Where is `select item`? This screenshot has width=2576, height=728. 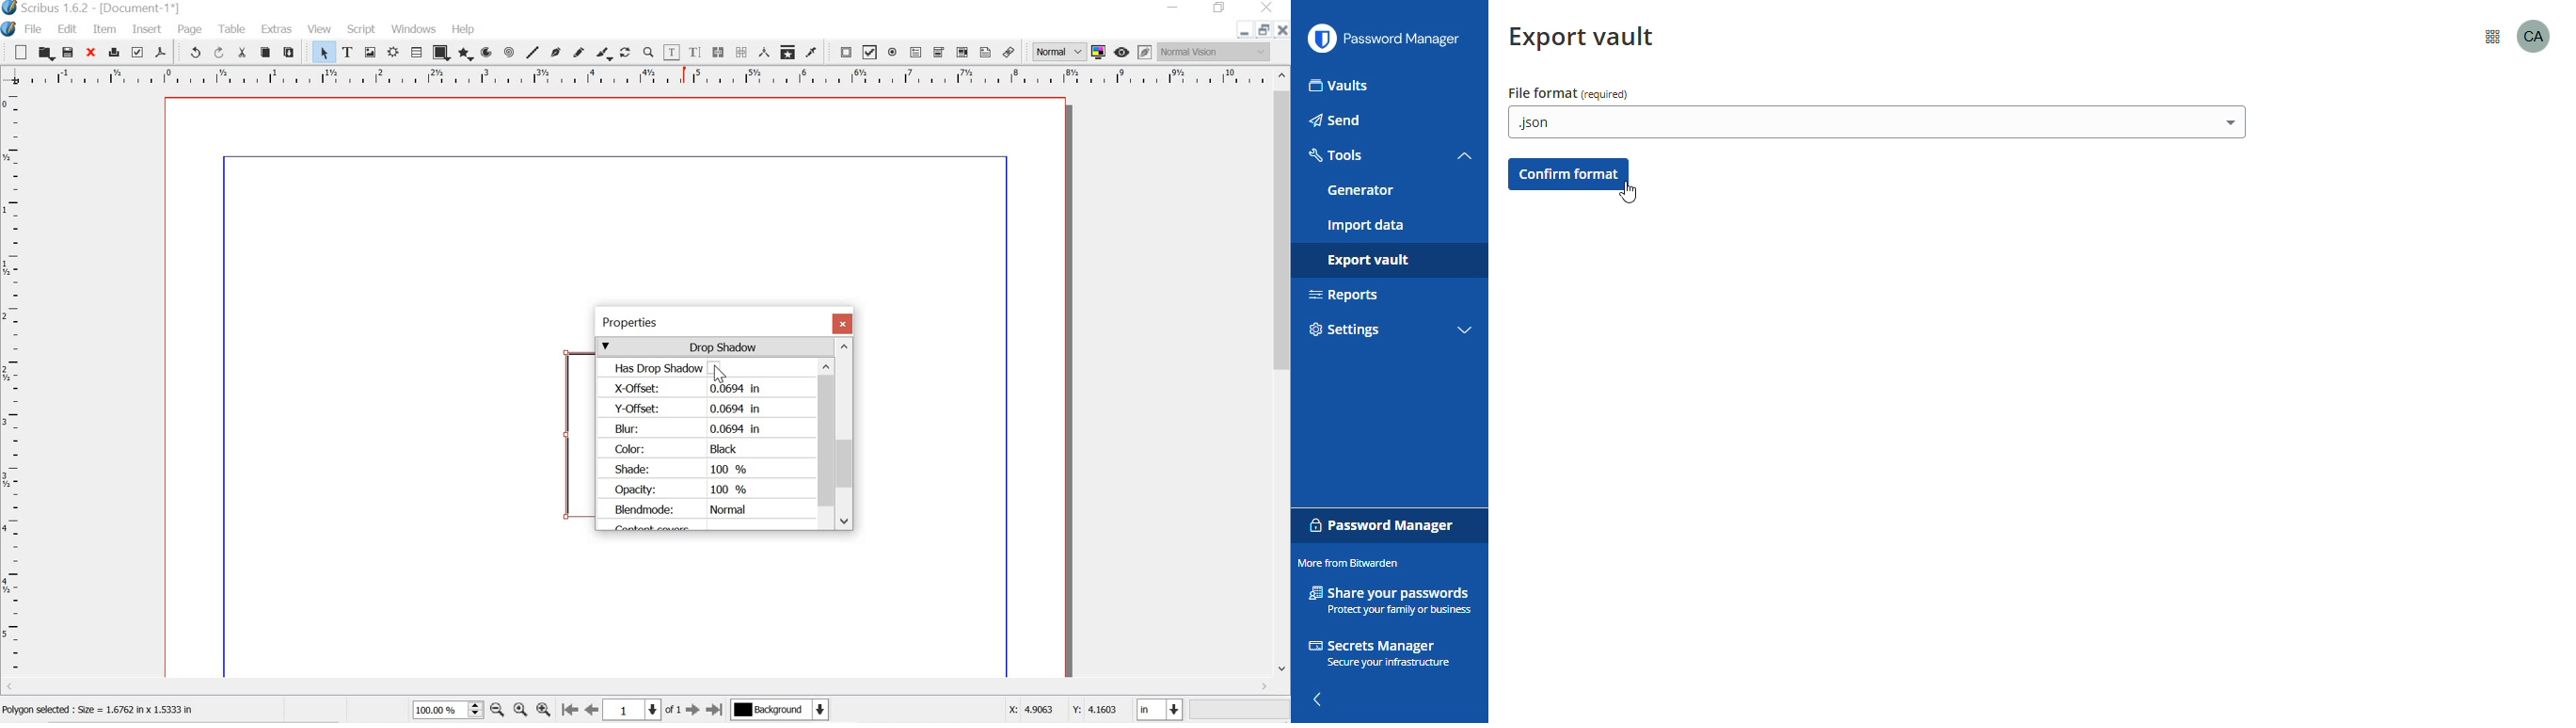
select item is located at coordinates (324, 53).